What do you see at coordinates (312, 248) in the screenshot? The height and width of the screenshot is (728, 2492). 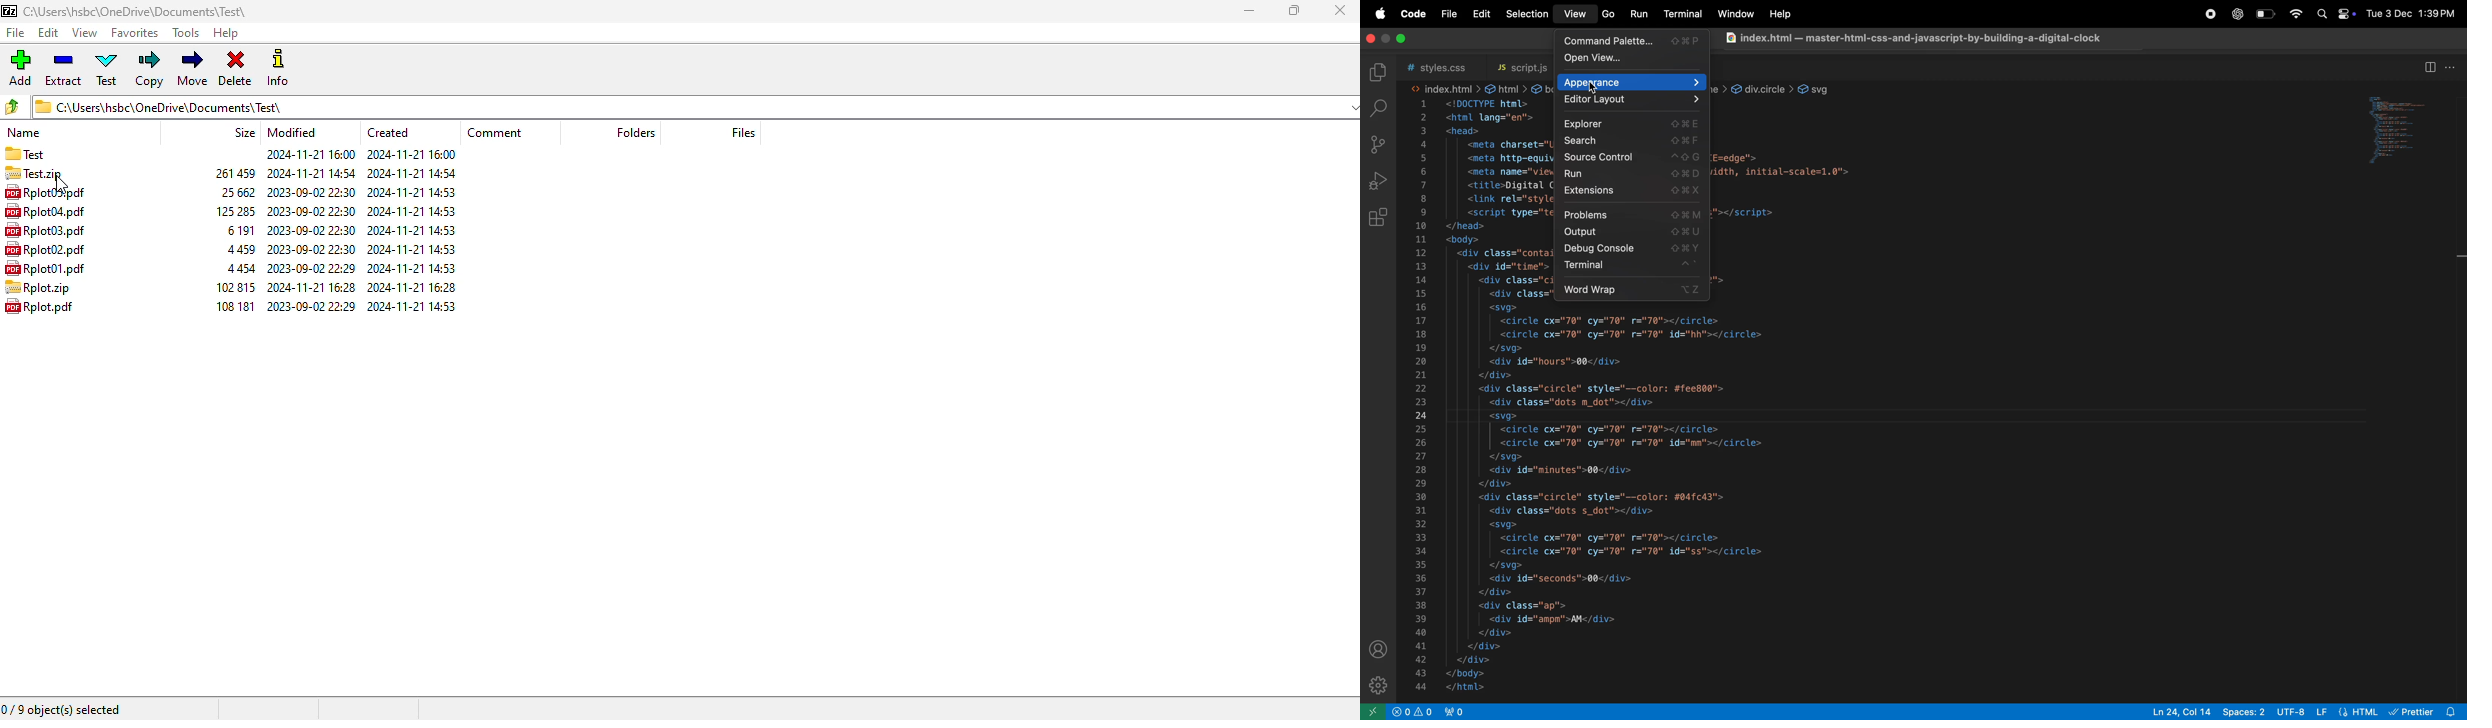 I see `modified date & time` at bounding box center [312, 248].